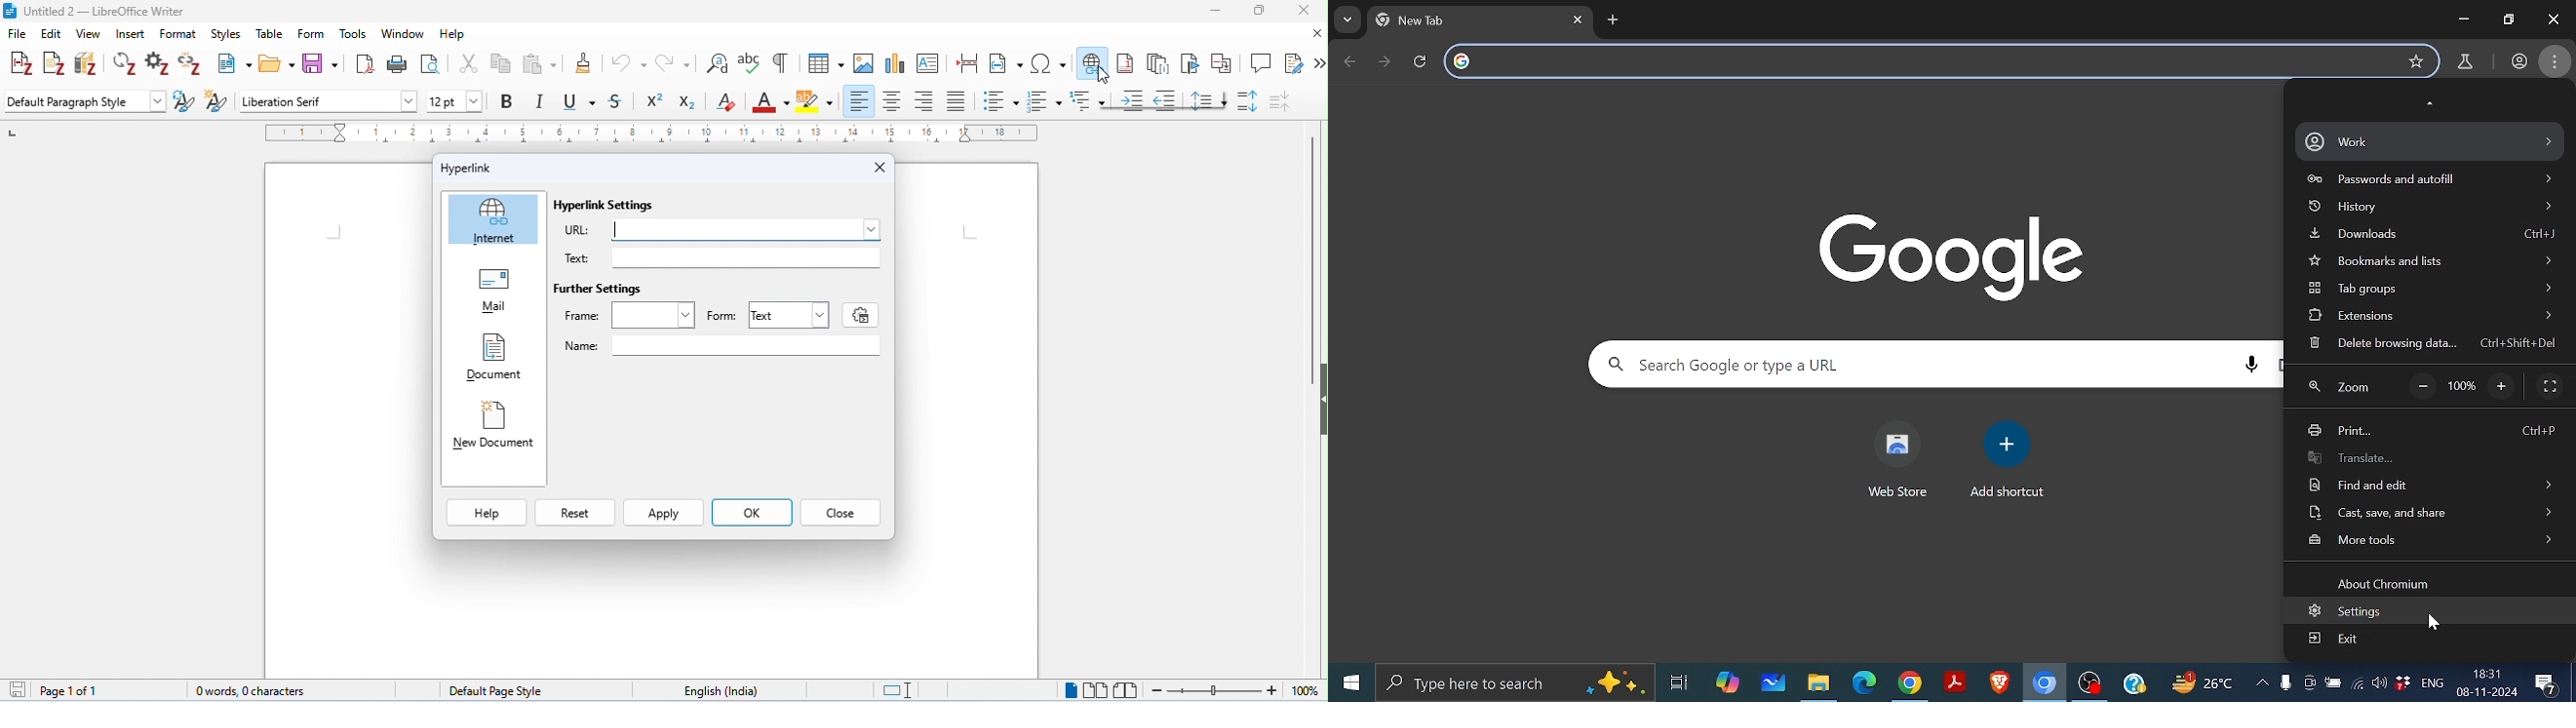 The image size is (2576, 728). Describe the element at coordinates (1301, 11) in the screenshot. I see `close` at that location.